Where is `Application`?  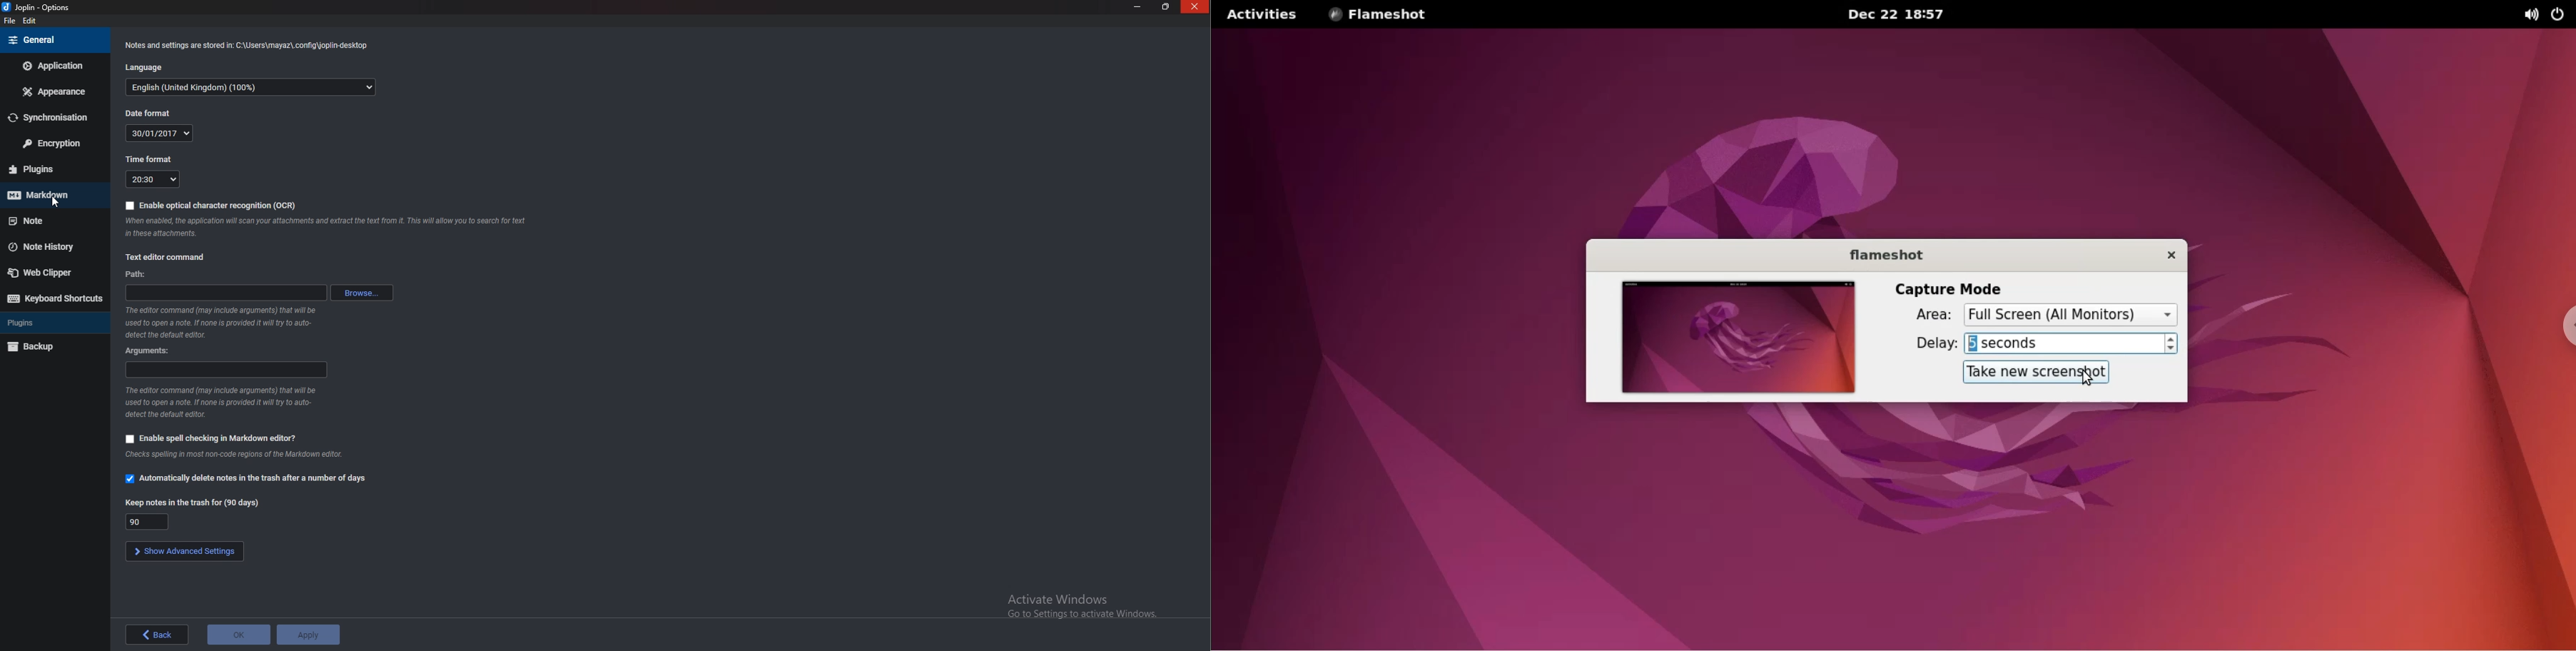
Application is located at coordinates (52, 67).